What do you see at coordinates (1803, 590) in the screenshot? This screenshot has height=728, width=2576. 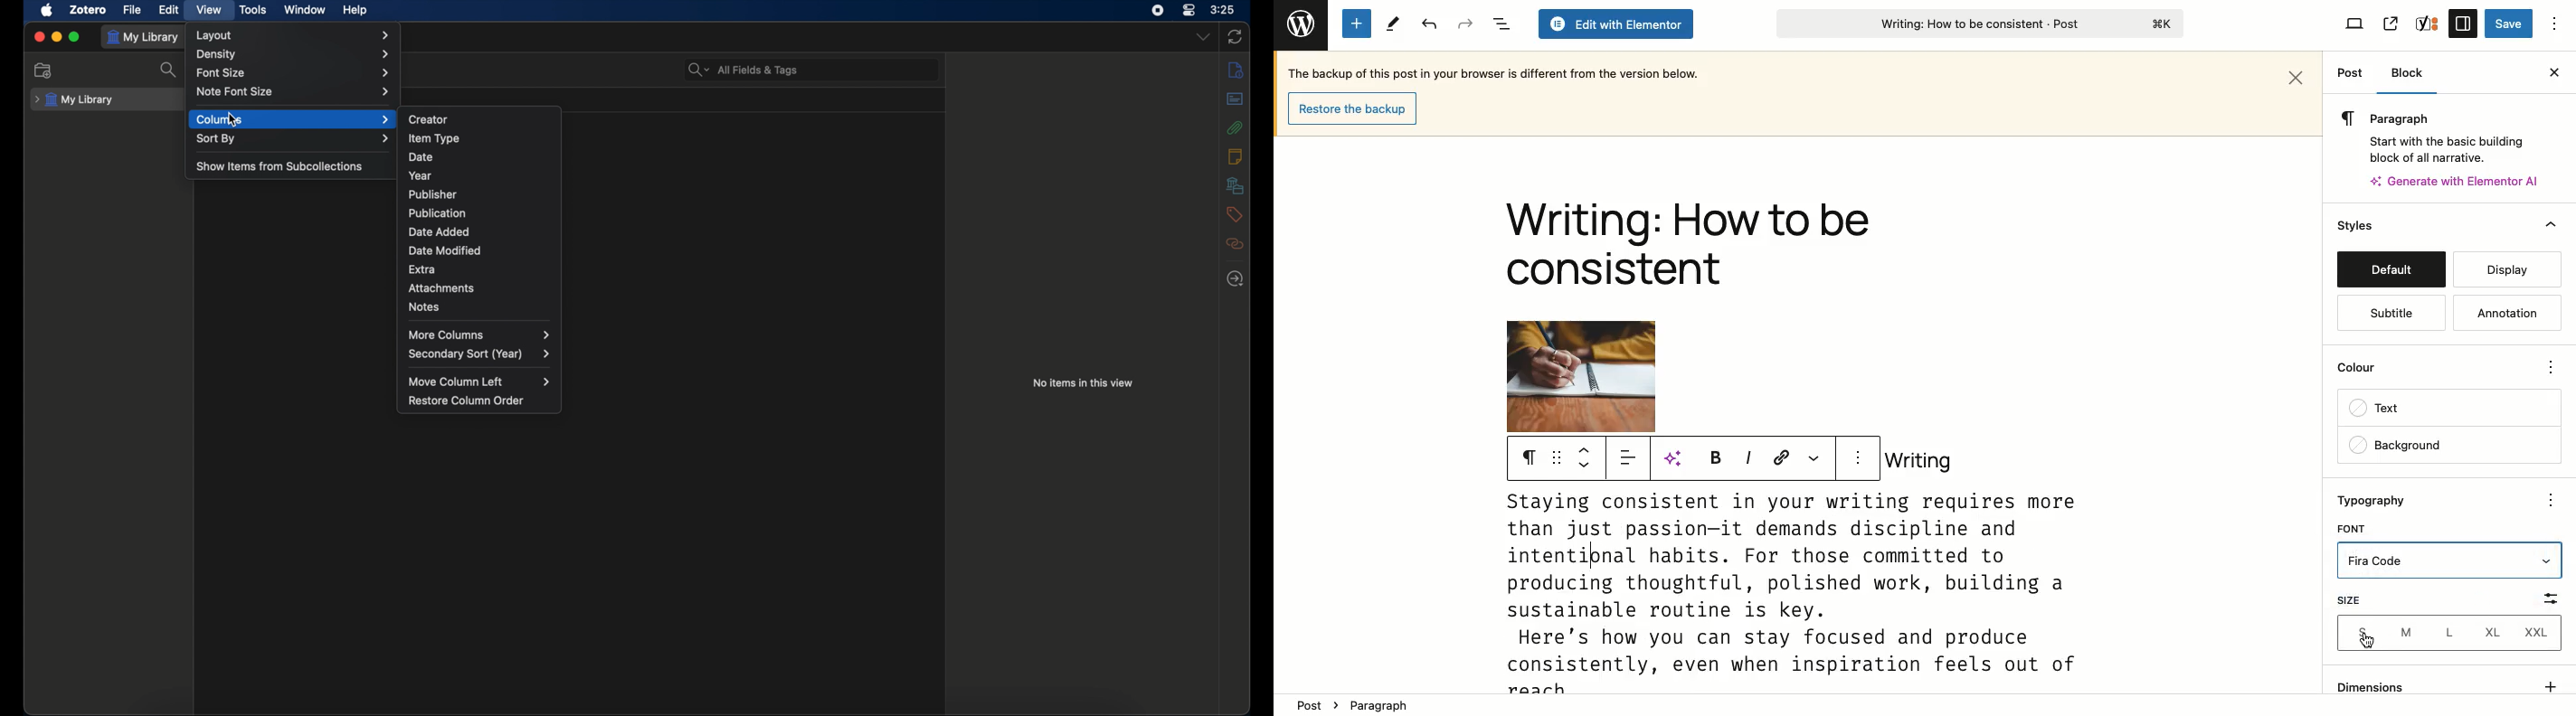 I see `Body` at bounding box center [1803, 590].